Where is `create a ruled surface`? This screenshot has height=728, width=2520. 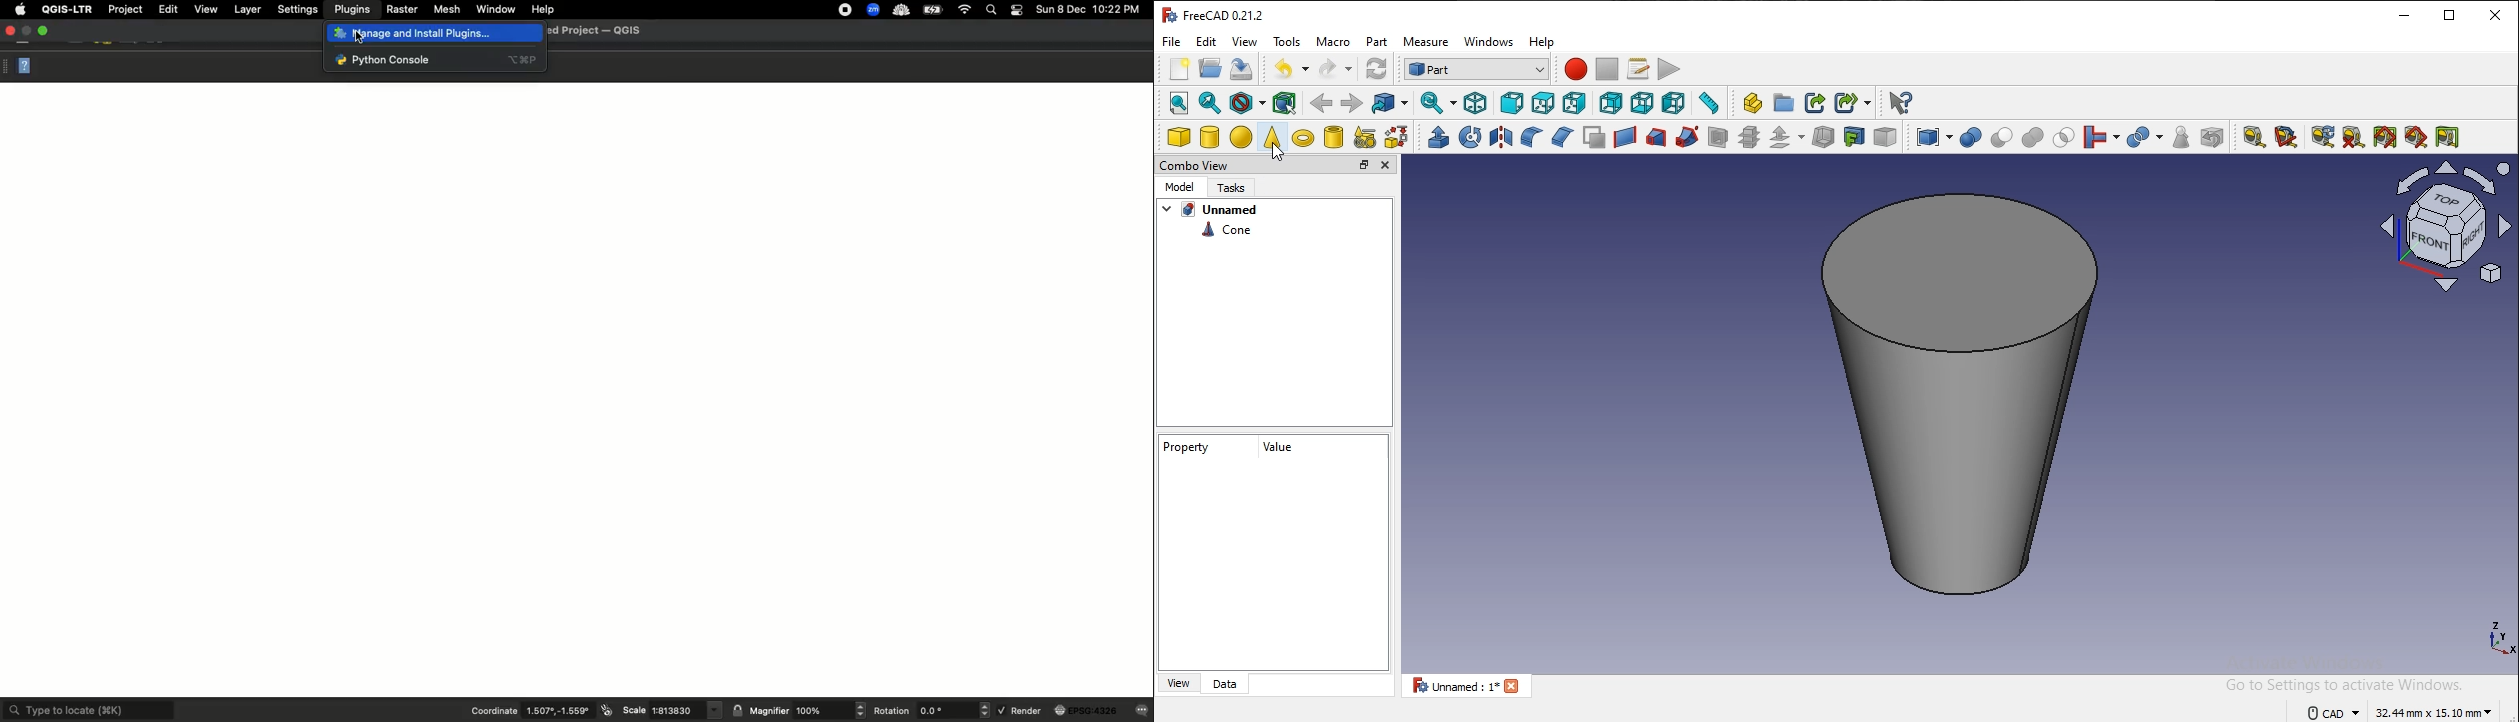
create a ruled surface is located at coordinates (1623, 137).